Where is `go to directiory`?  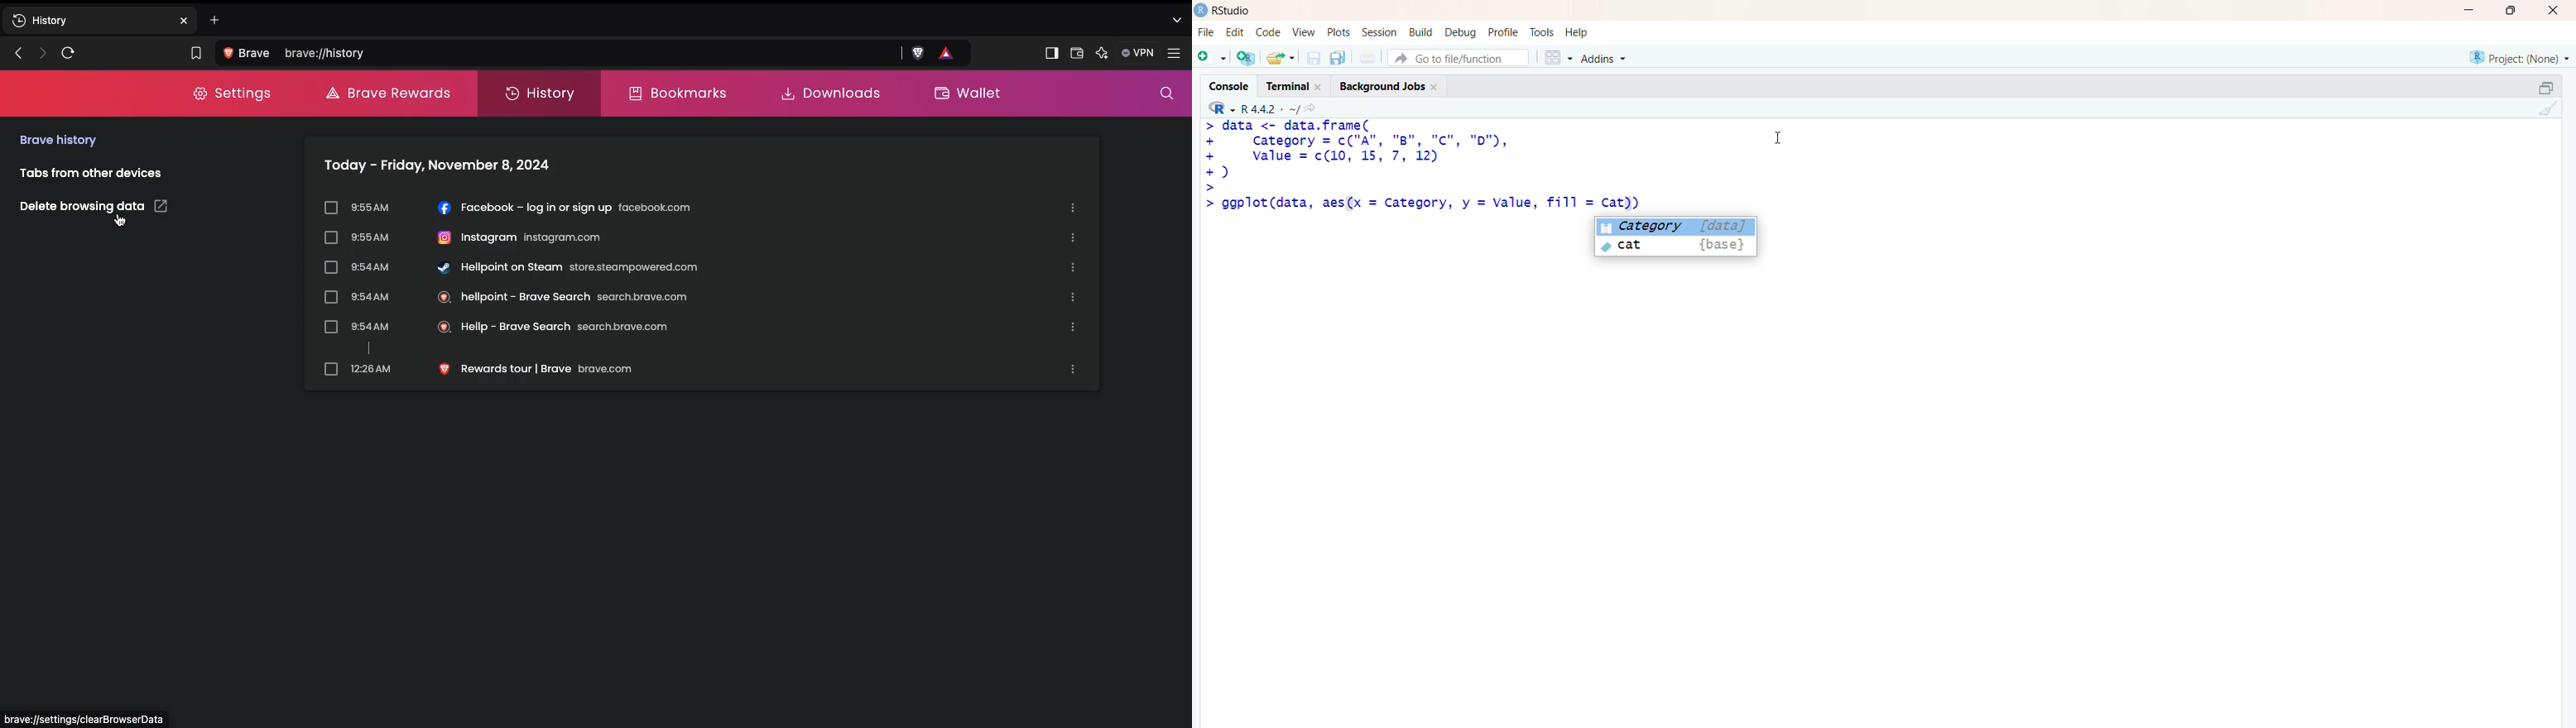 go to directiory is located at coordinates (1314, 108).